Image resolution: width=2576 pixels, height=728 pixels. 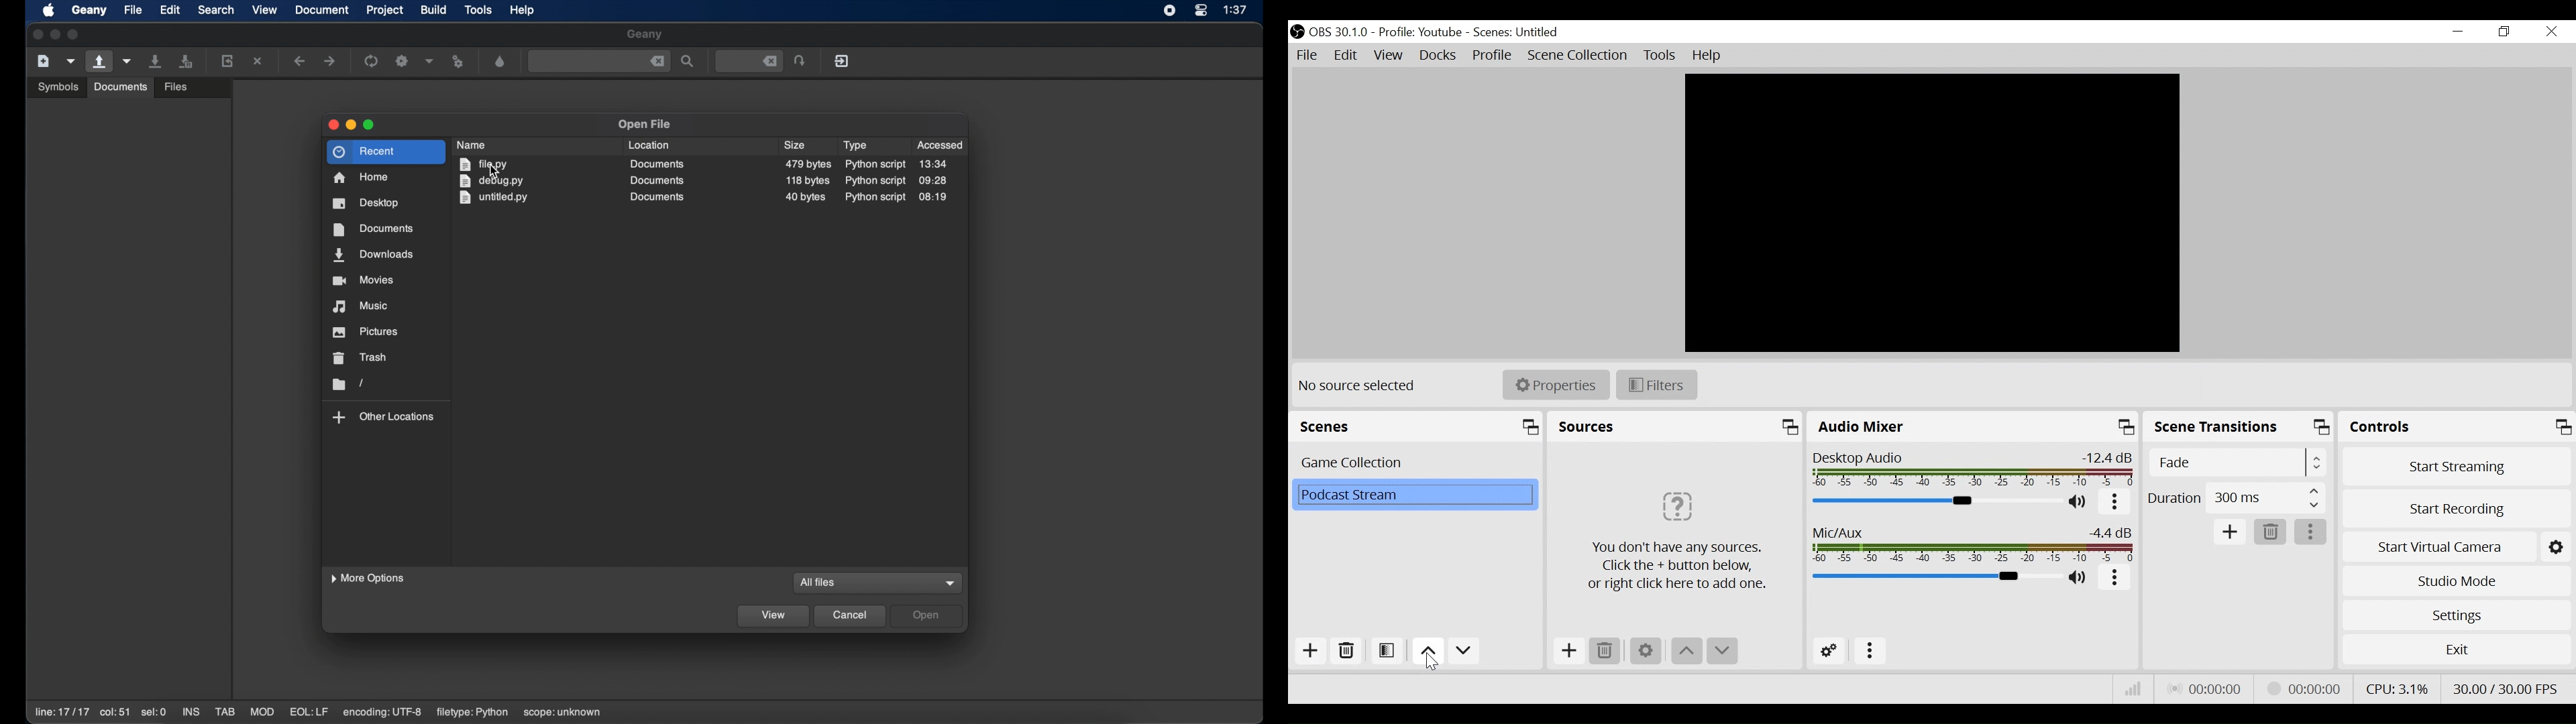 What do you see at coordinates (1604, 650) in the screenshot?
I see `Delete` at bounding box center [1604, 650].